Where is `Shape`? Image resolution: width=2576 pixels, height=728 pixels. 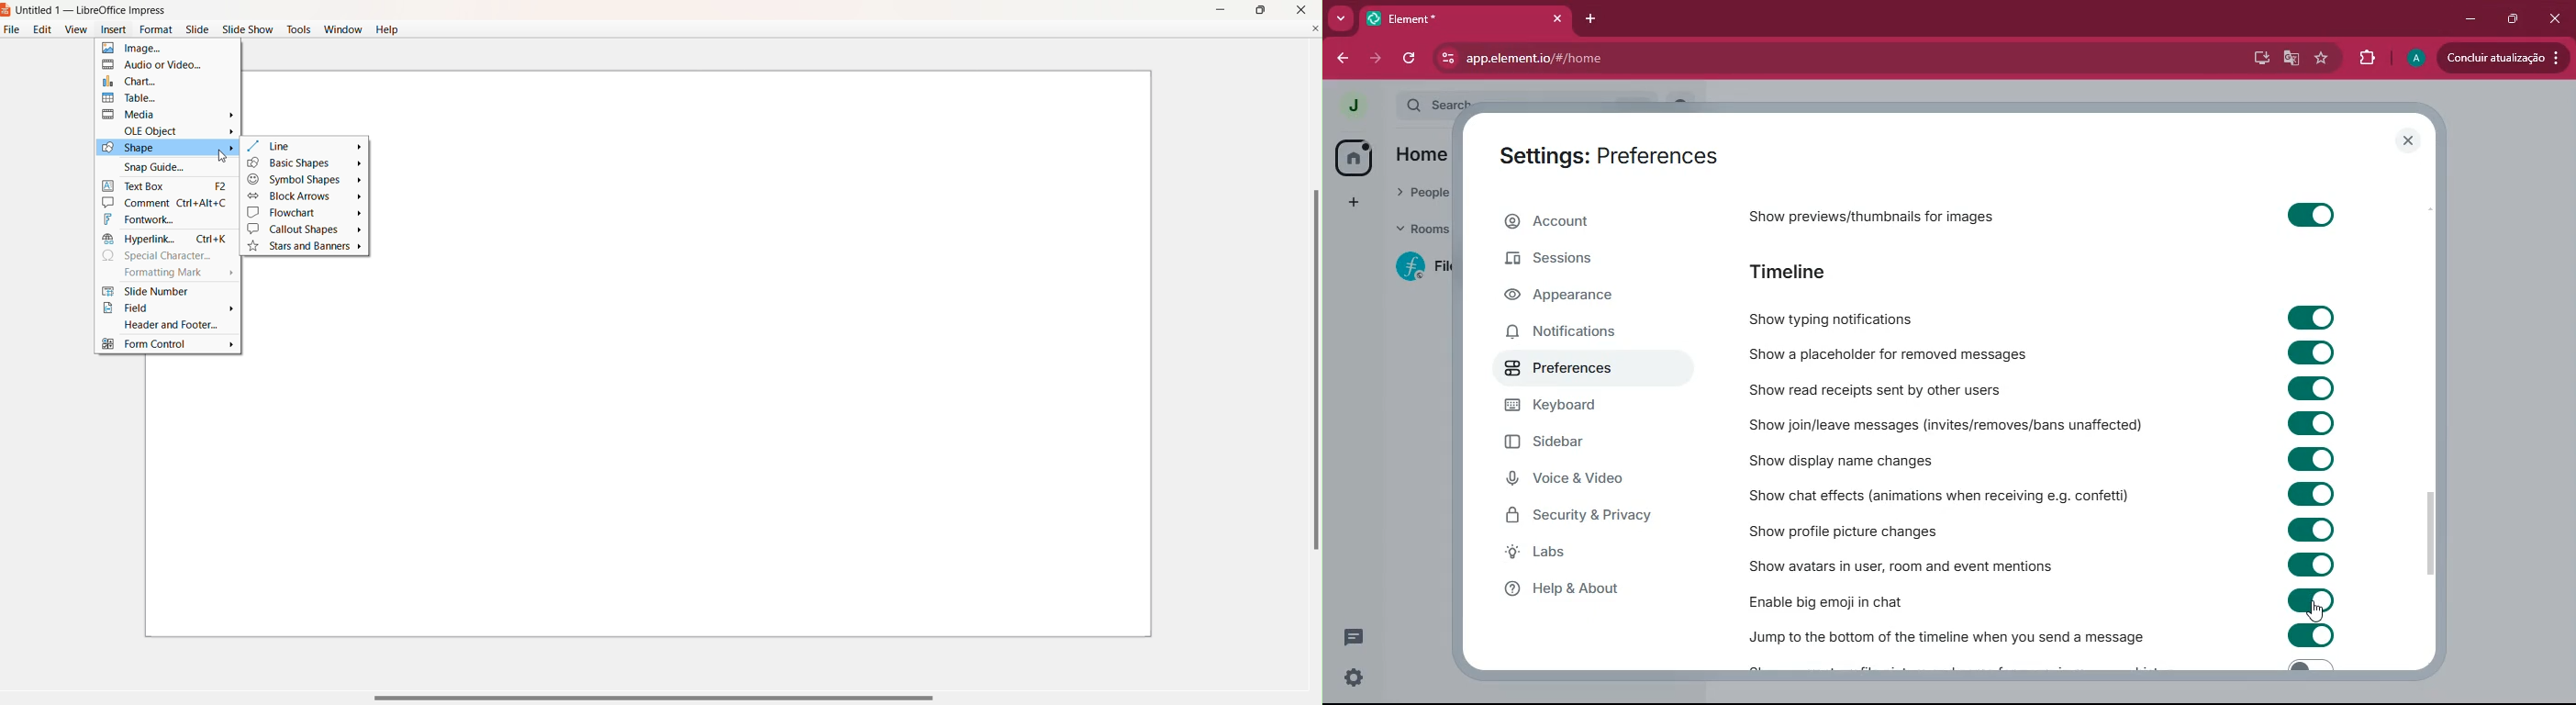 Shape is located at coordinates (166, 148).